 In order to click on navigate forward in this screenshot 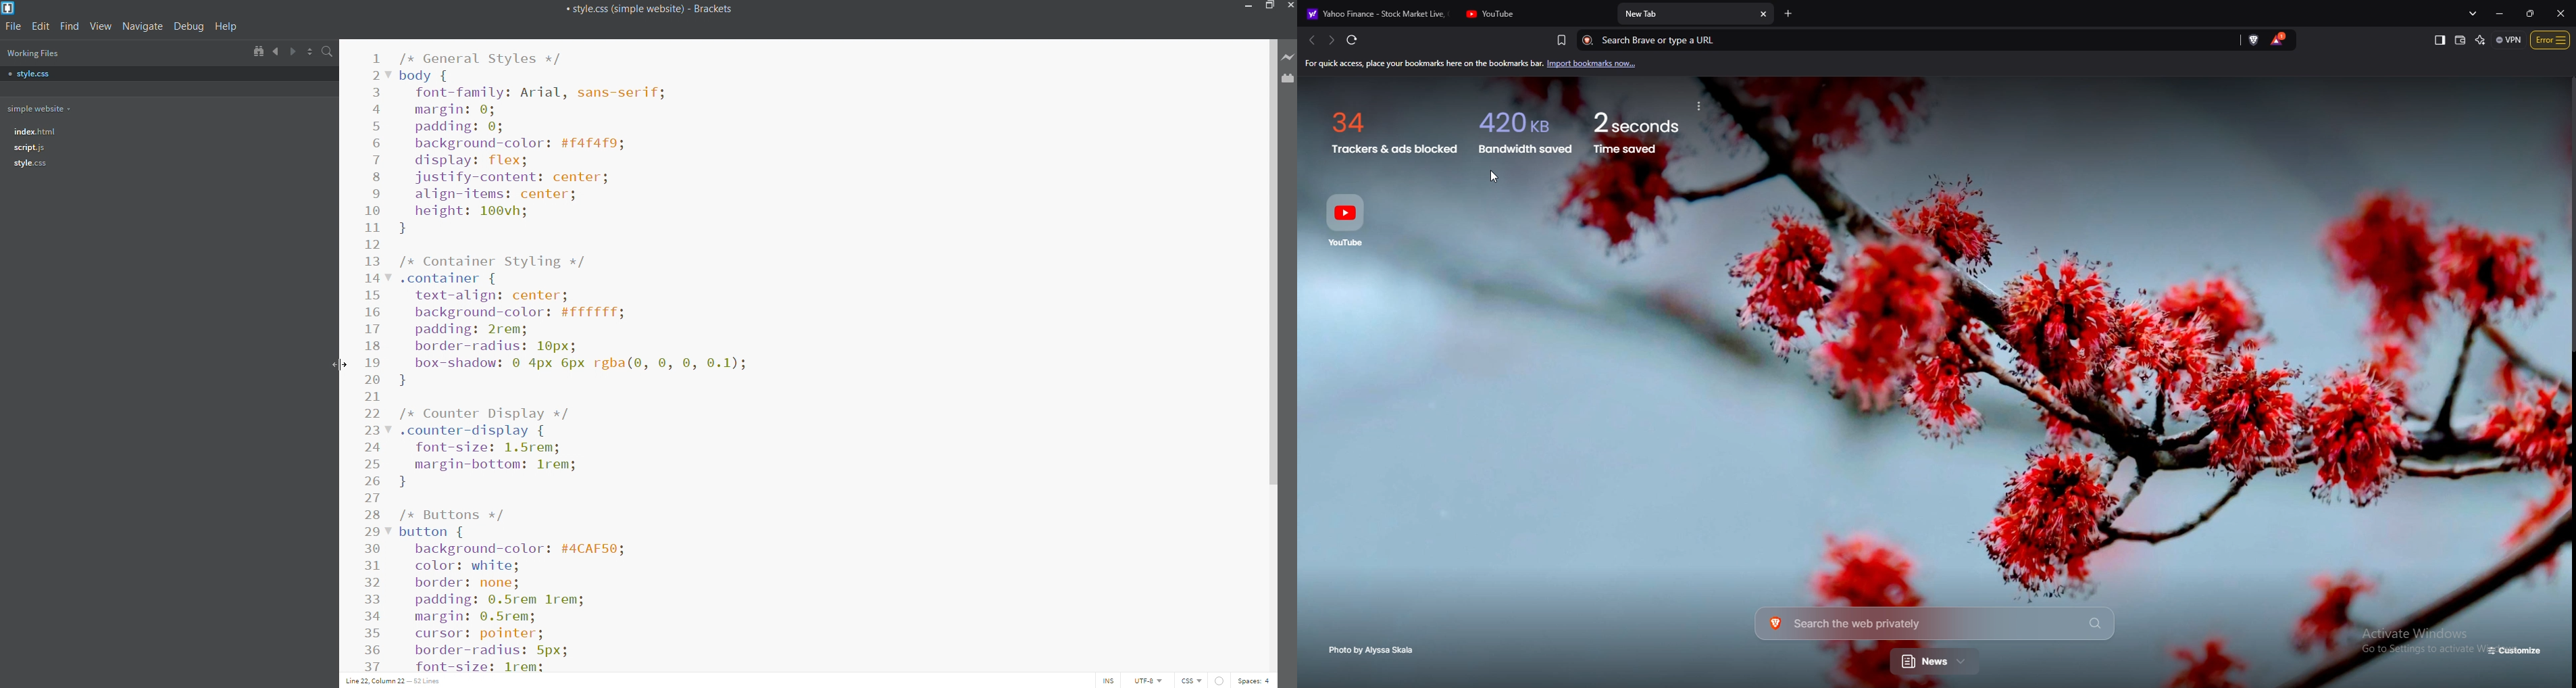, I will do `click(294, 50)`.